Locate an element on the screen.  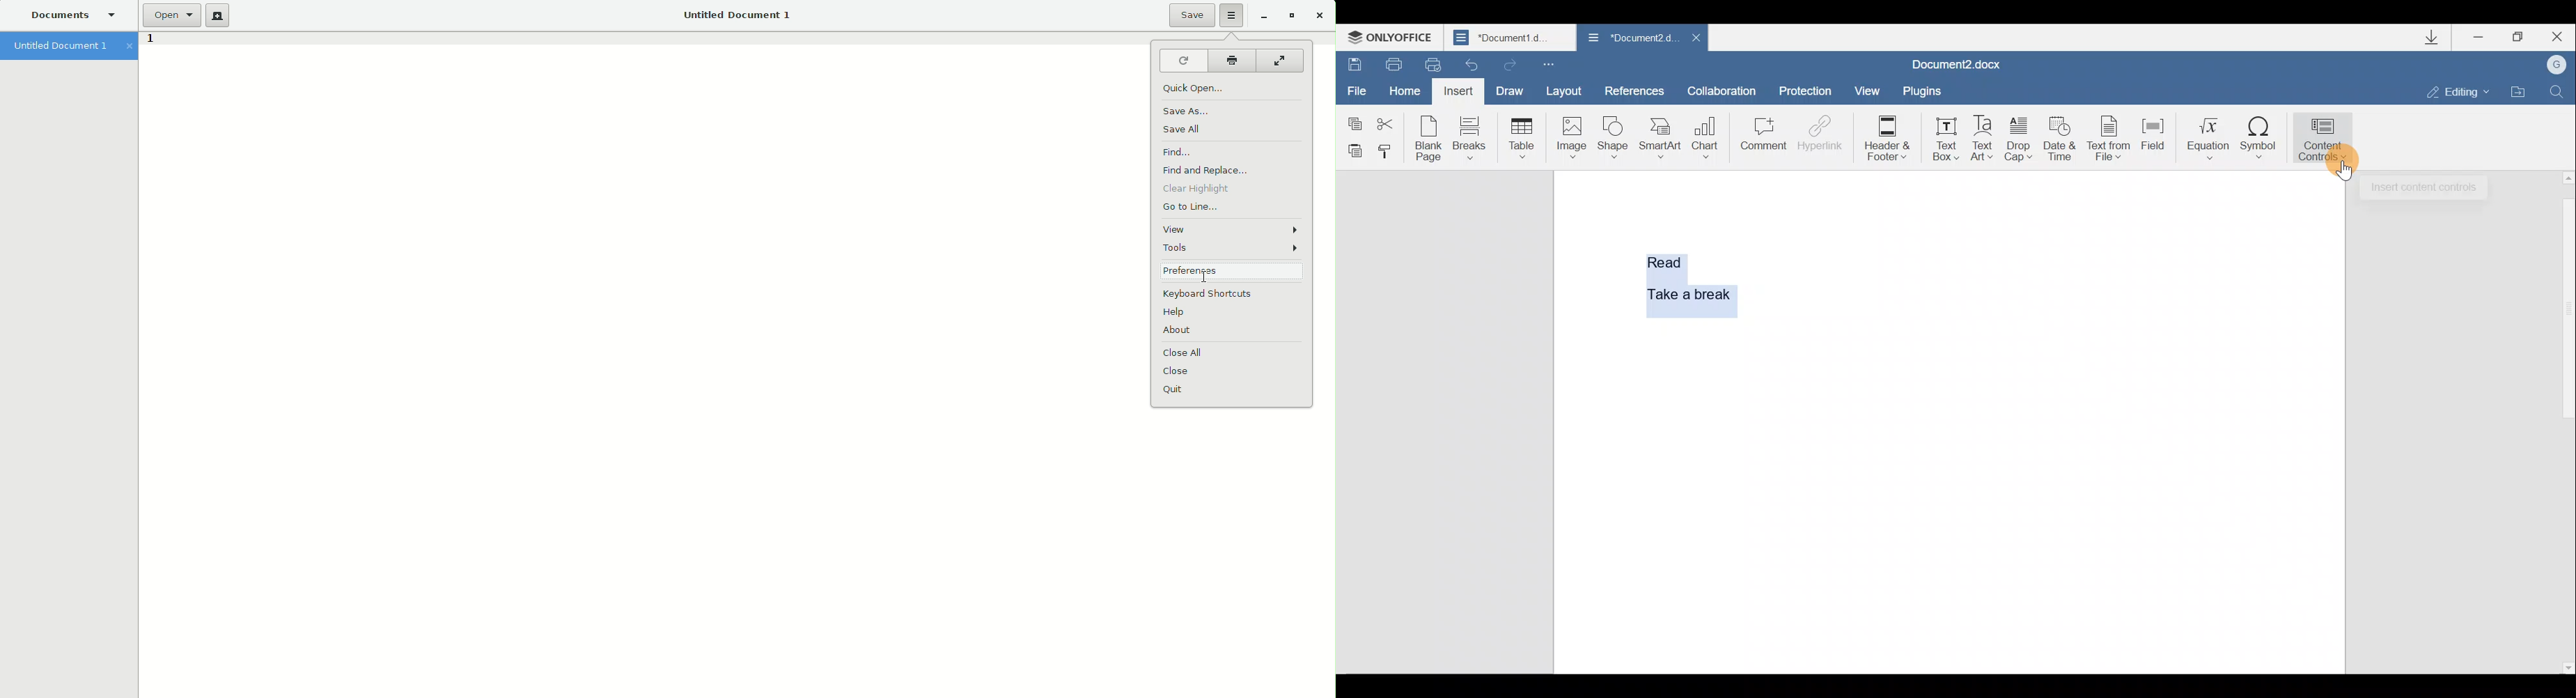
Chart is located at coordinates (1708, 132).